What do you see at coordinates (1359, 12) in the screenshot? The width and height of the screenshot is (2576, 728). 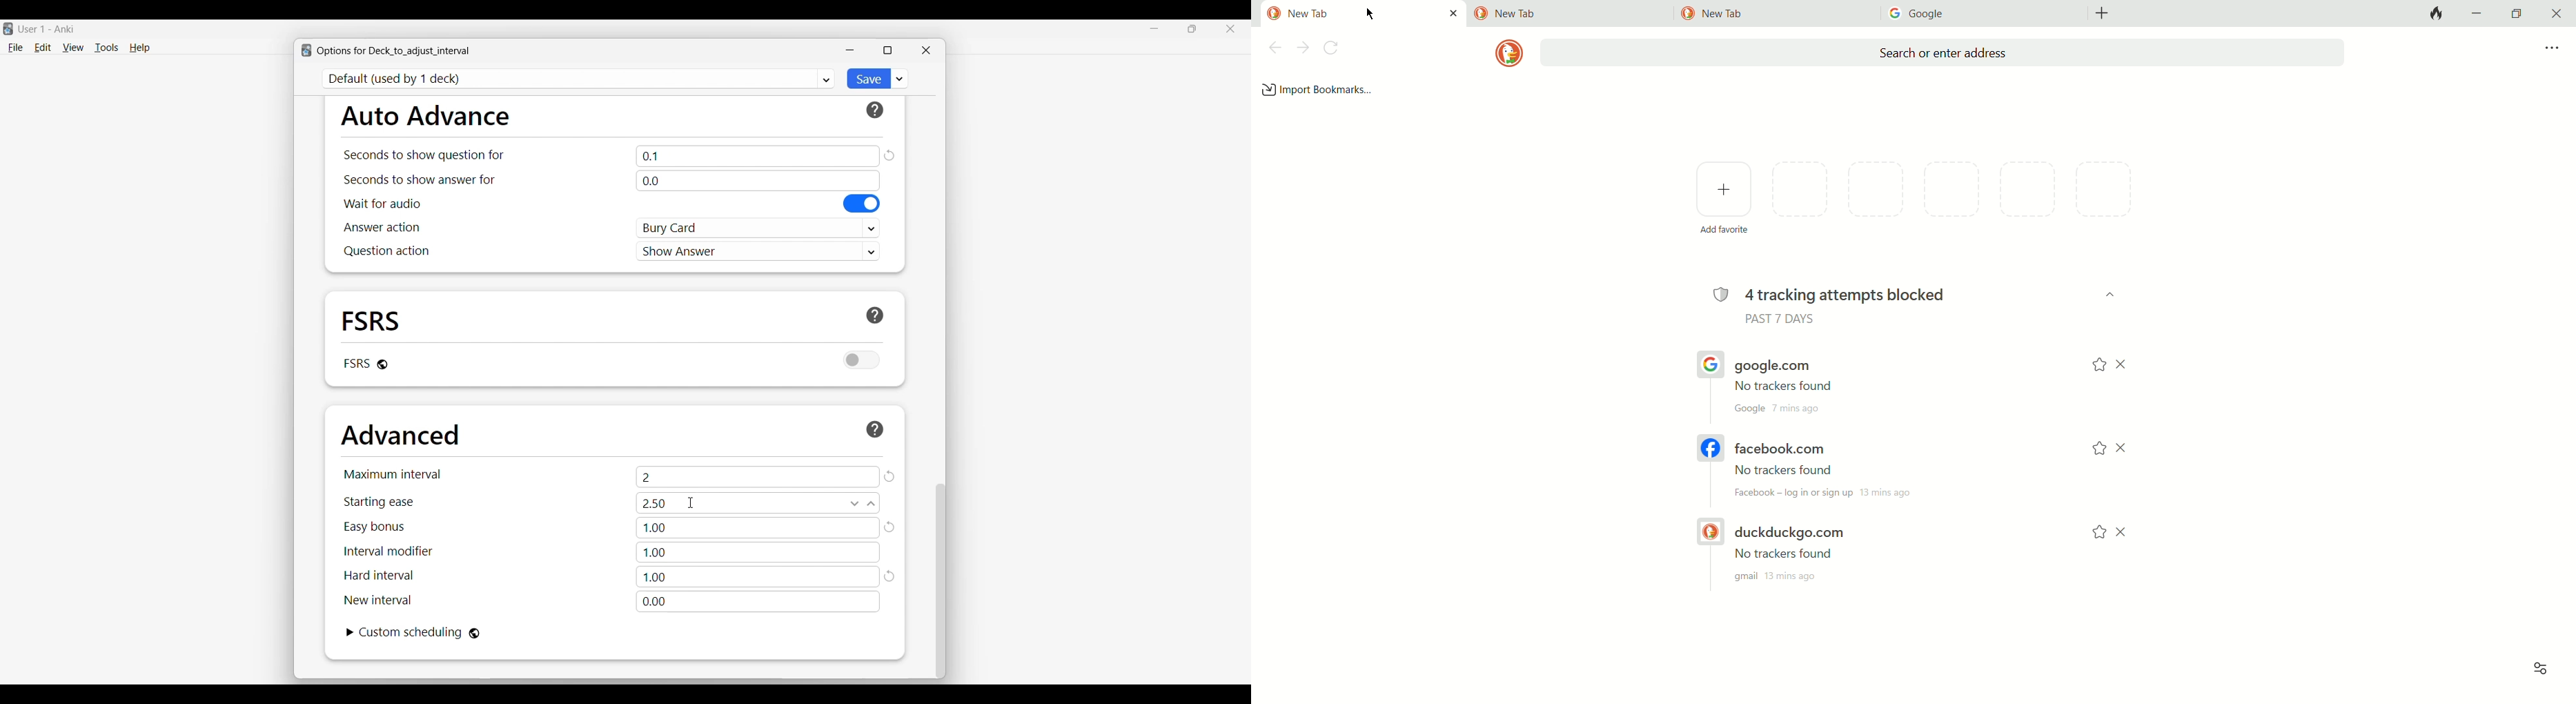 I see `current tab` at bounding box center [1359, 12].